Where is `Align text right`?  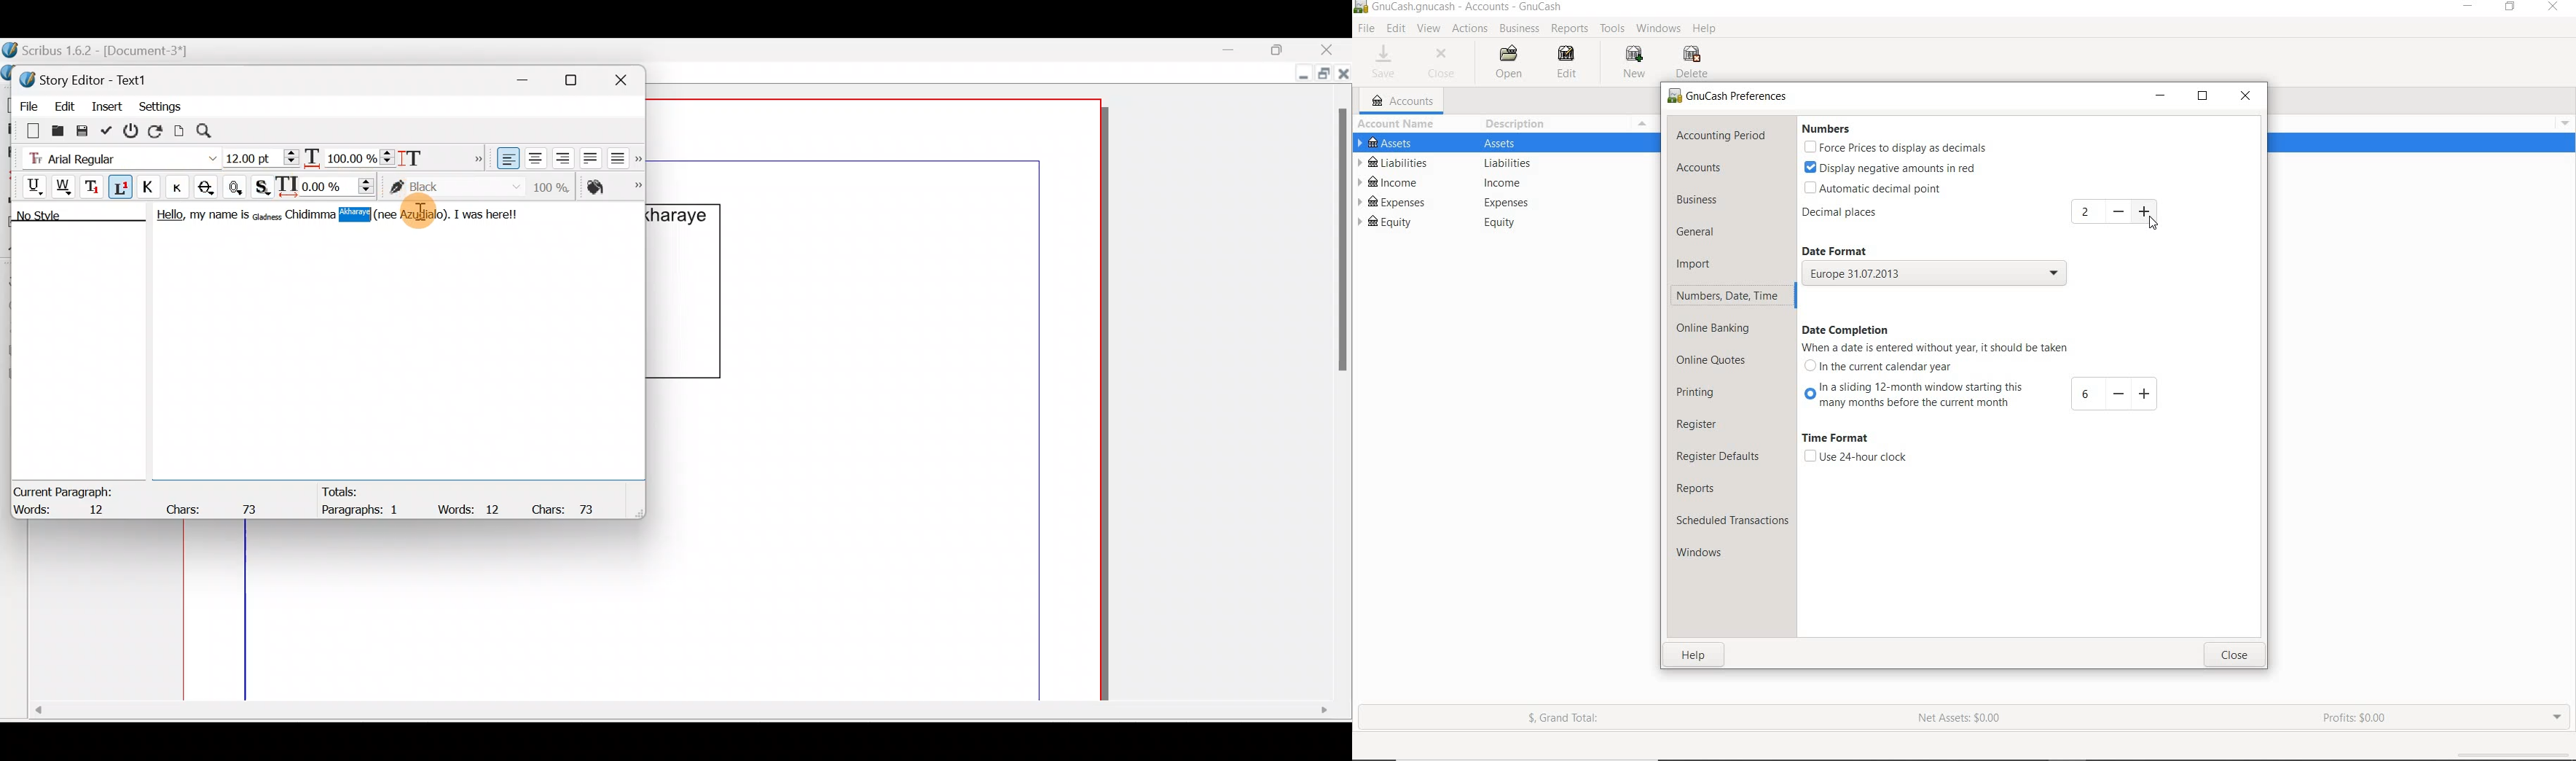
Align text right is located at coordinates (560, 159).